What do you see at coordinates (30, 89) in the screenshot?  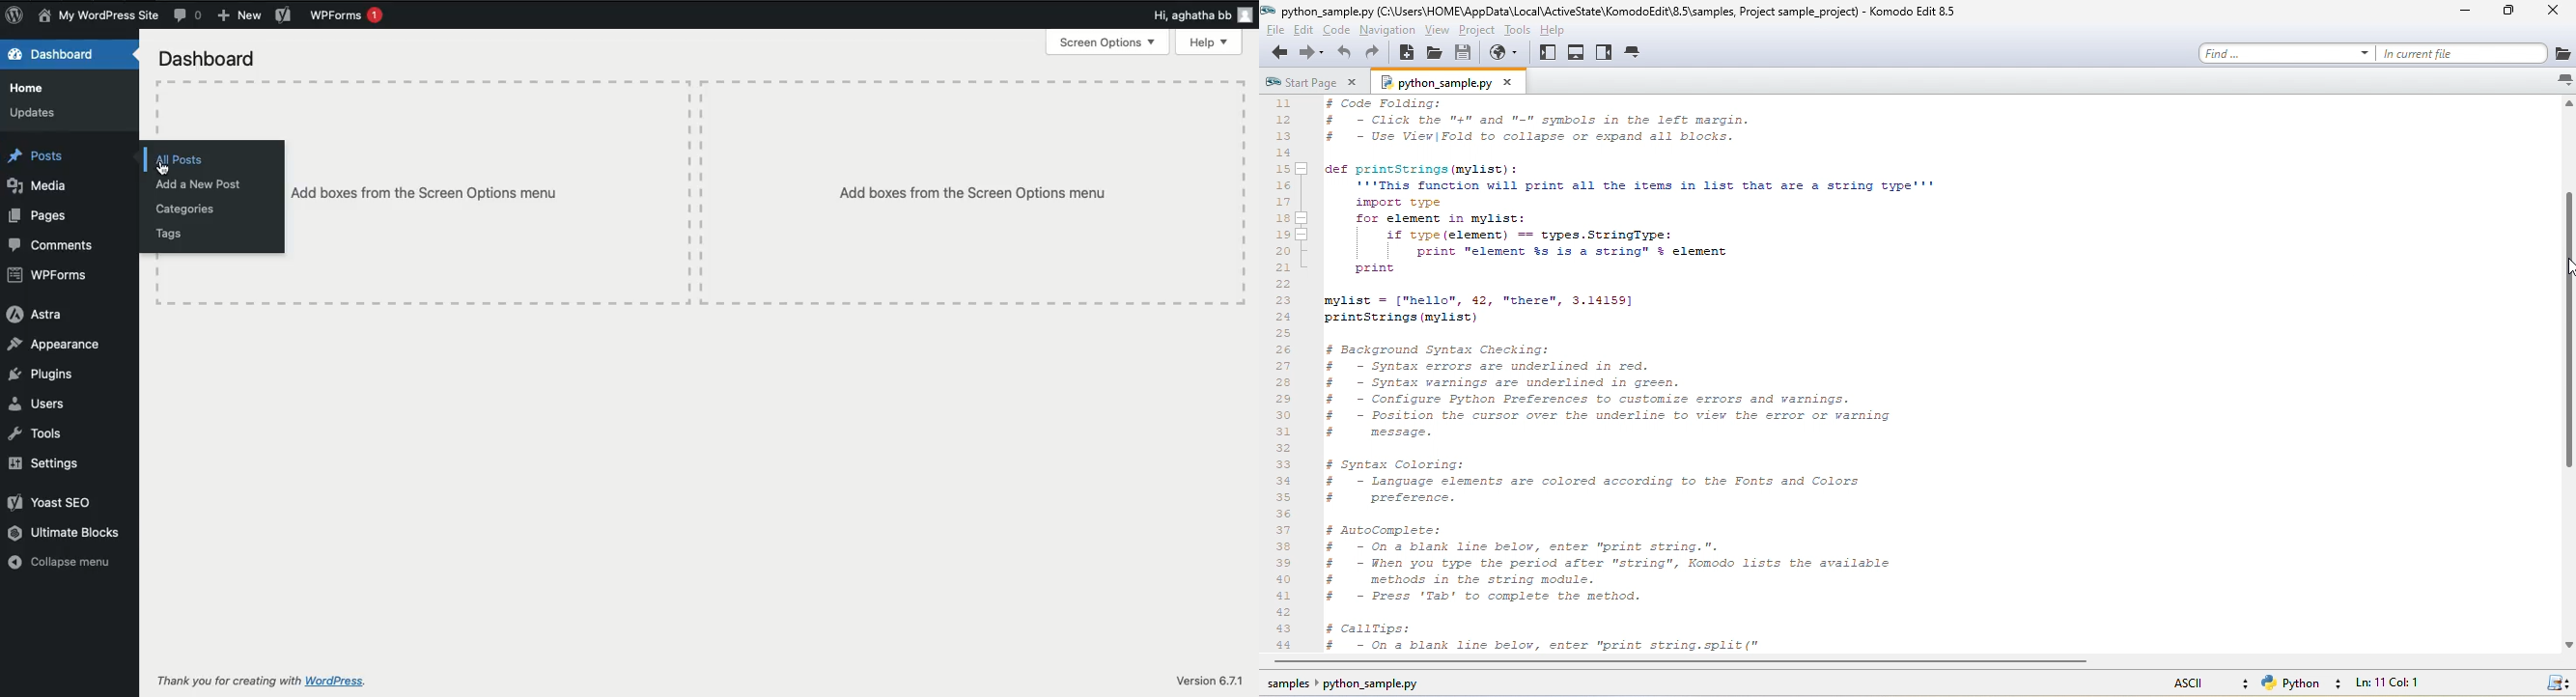 I see `Home` at bounding box center [30, 89].